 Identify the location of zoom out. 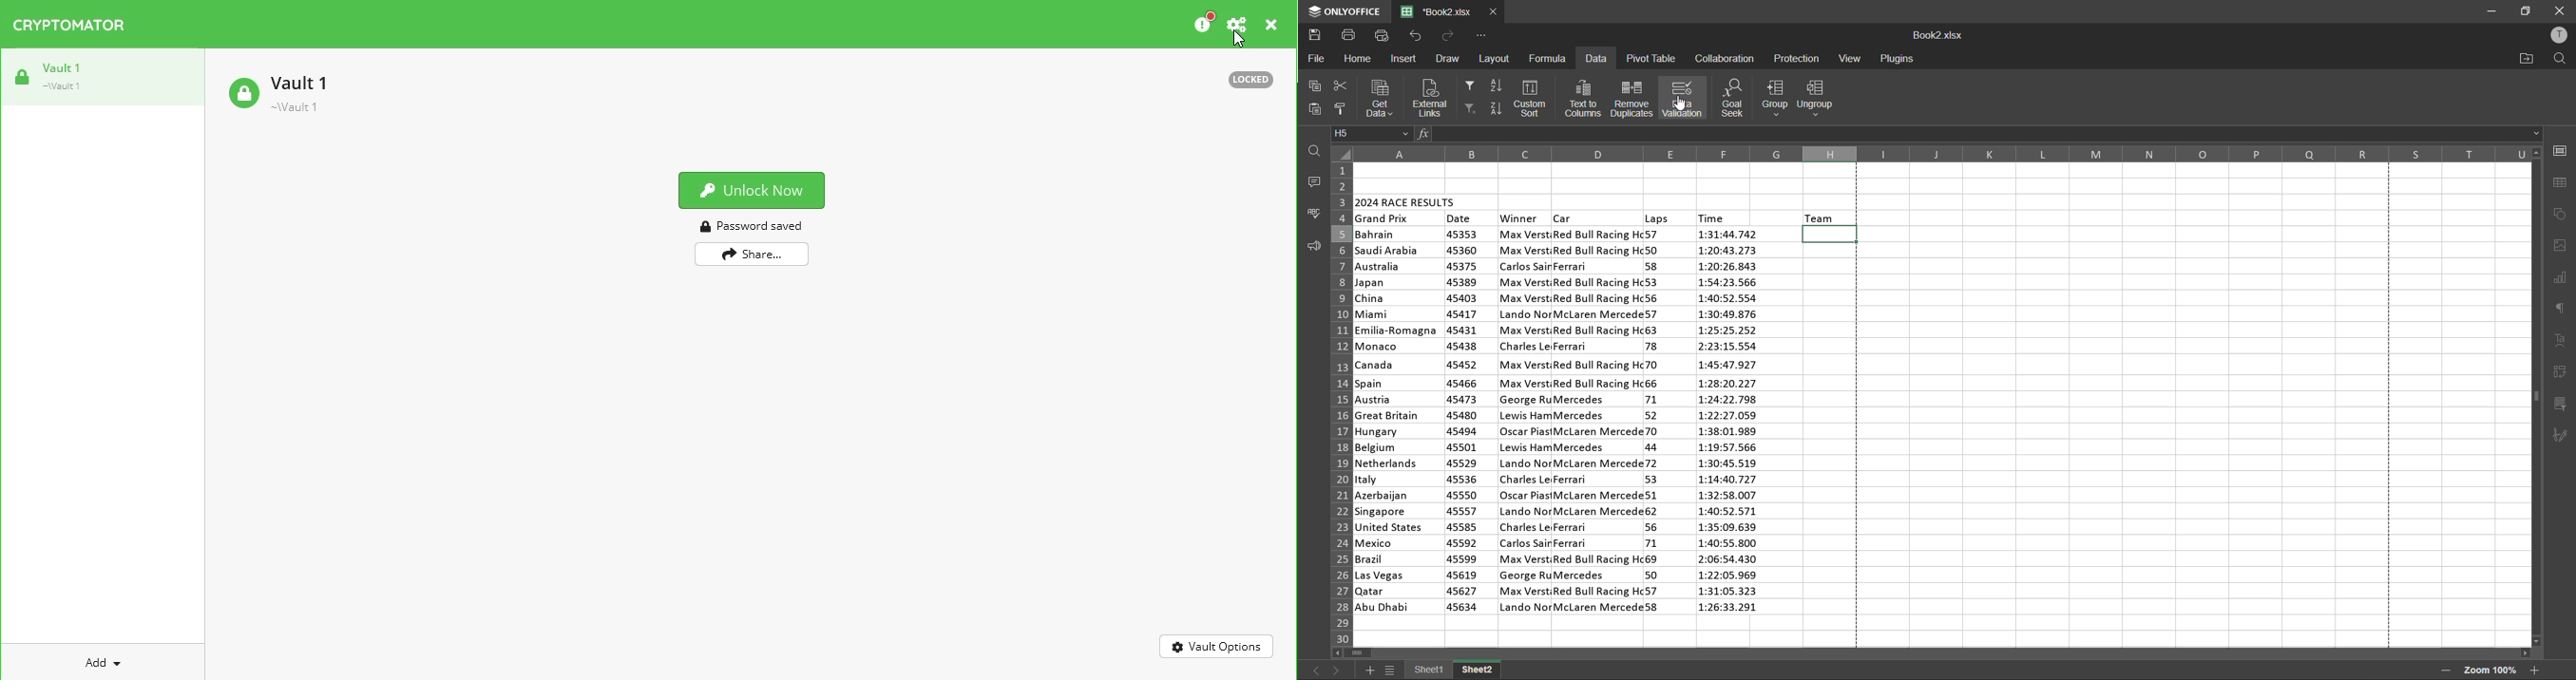
(2444, 671).